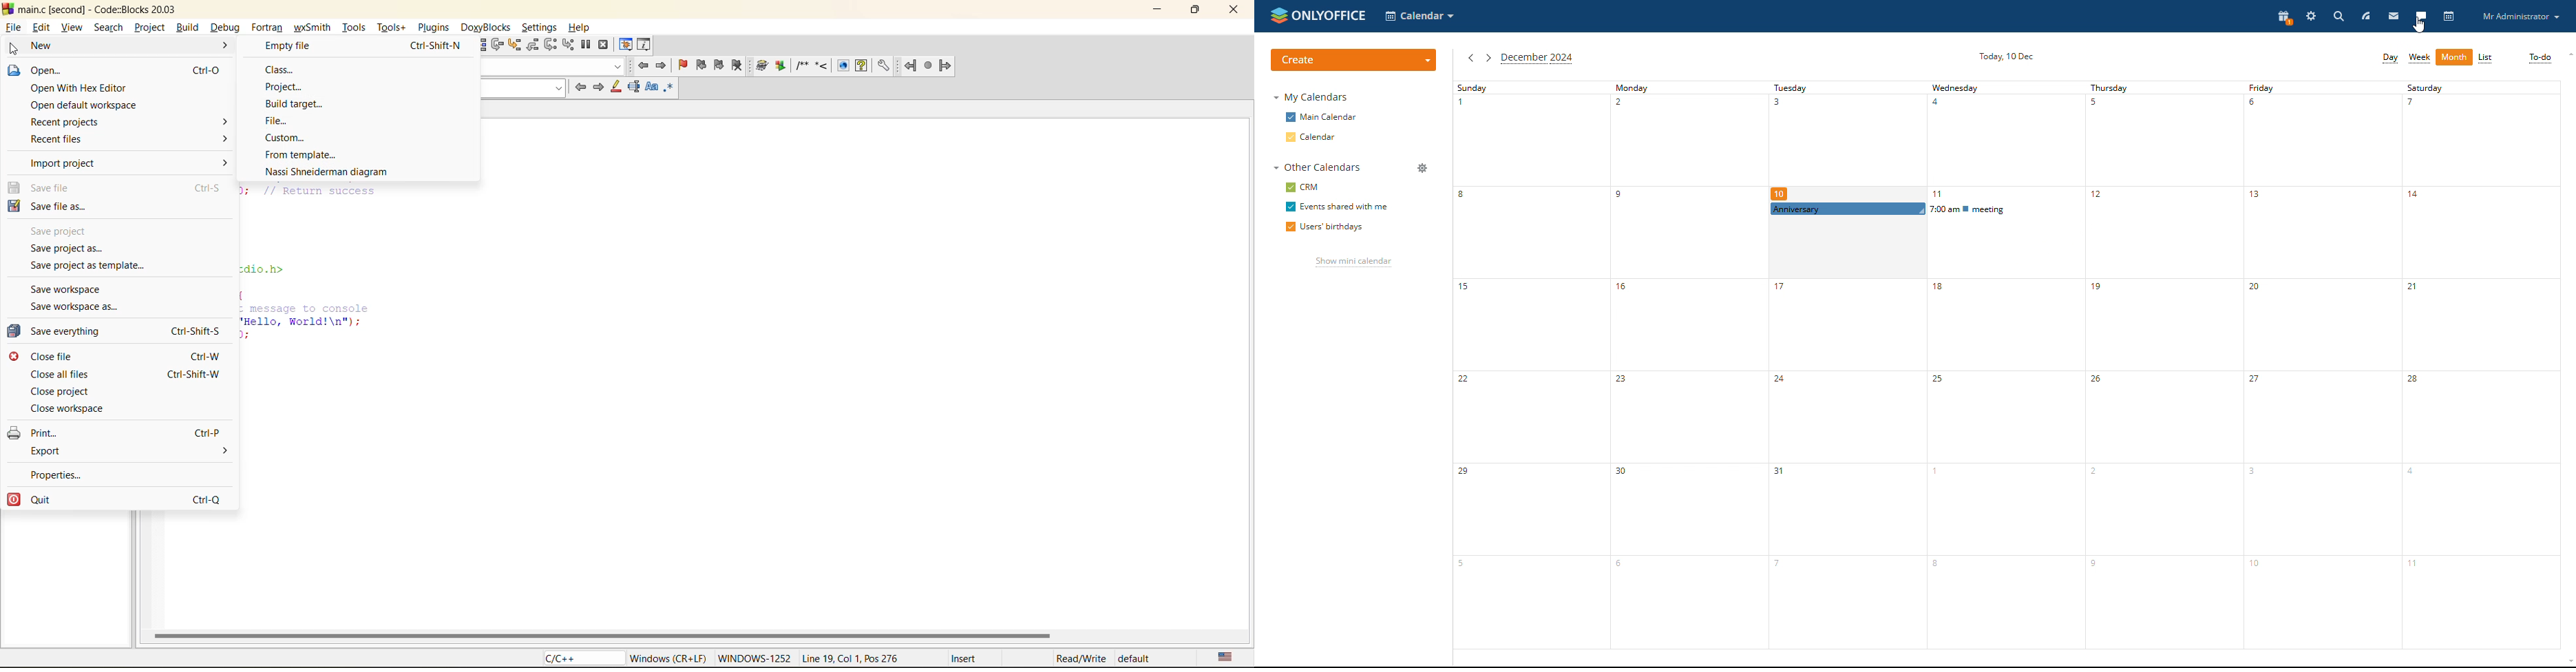 The image size is (2576, 672). What do you see at coordinates (551, 44) in the screenshot?
I see `next instruction` at bounding box center [551, 44].